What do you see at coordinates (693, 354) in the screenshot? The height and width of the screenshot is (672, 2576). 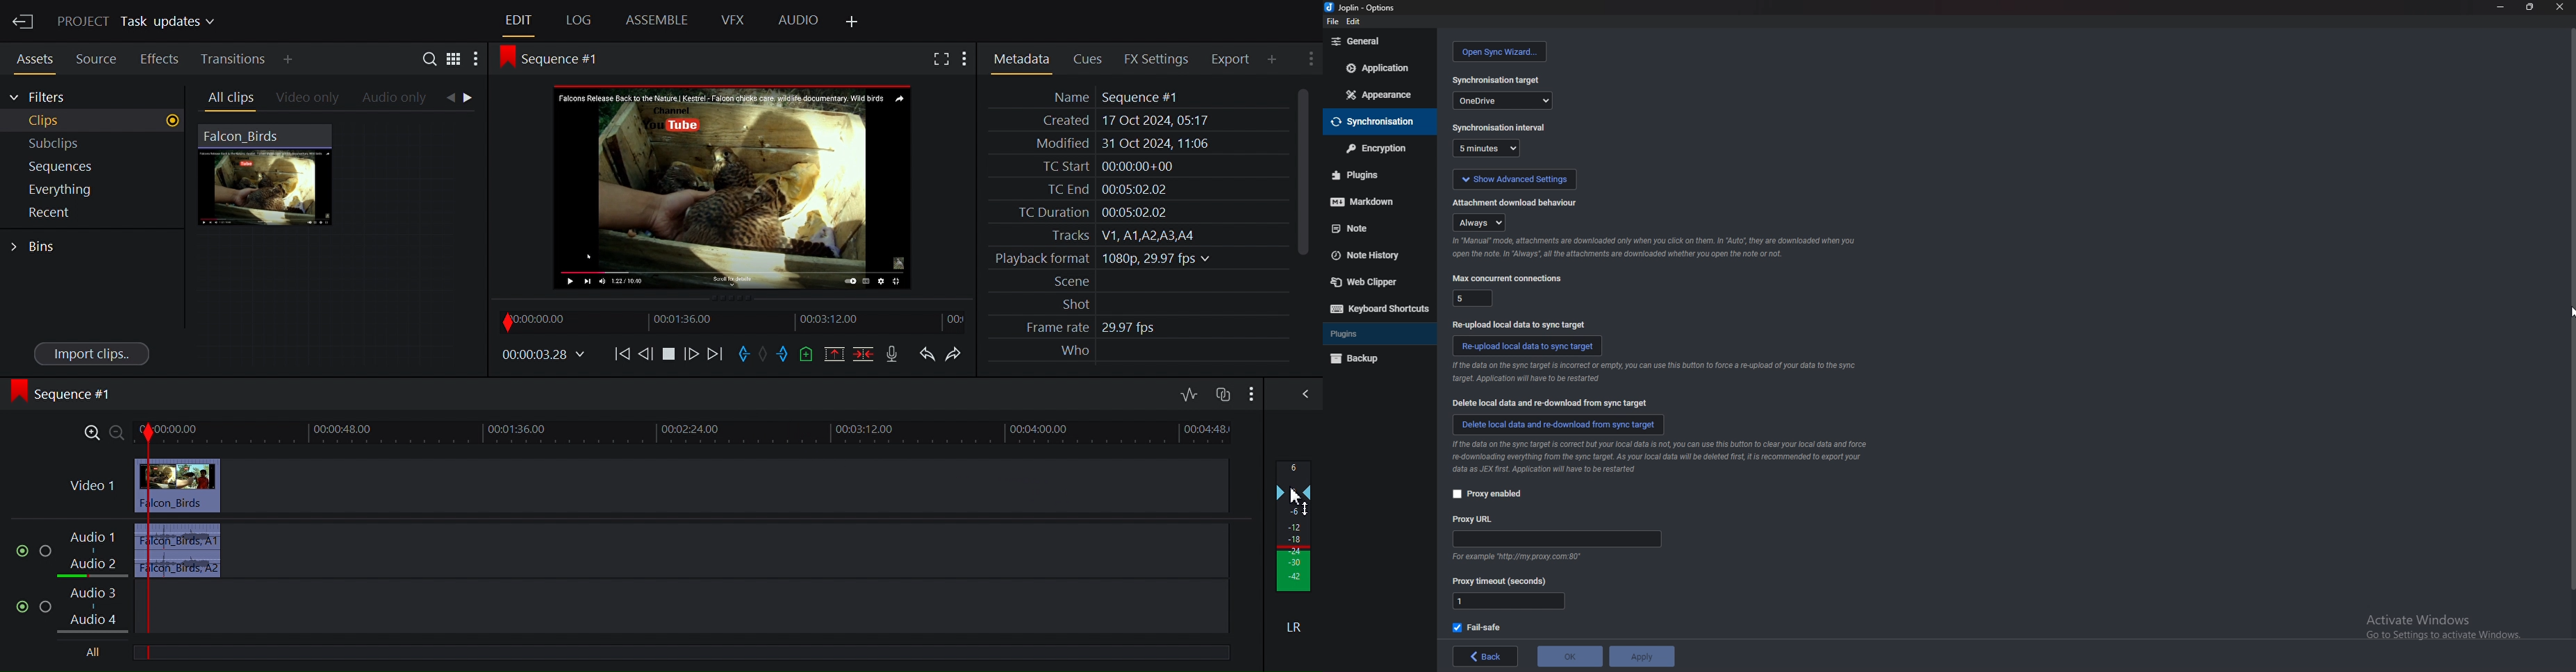 I see `Nudge one frame forward` at bounding box center [693, 354].